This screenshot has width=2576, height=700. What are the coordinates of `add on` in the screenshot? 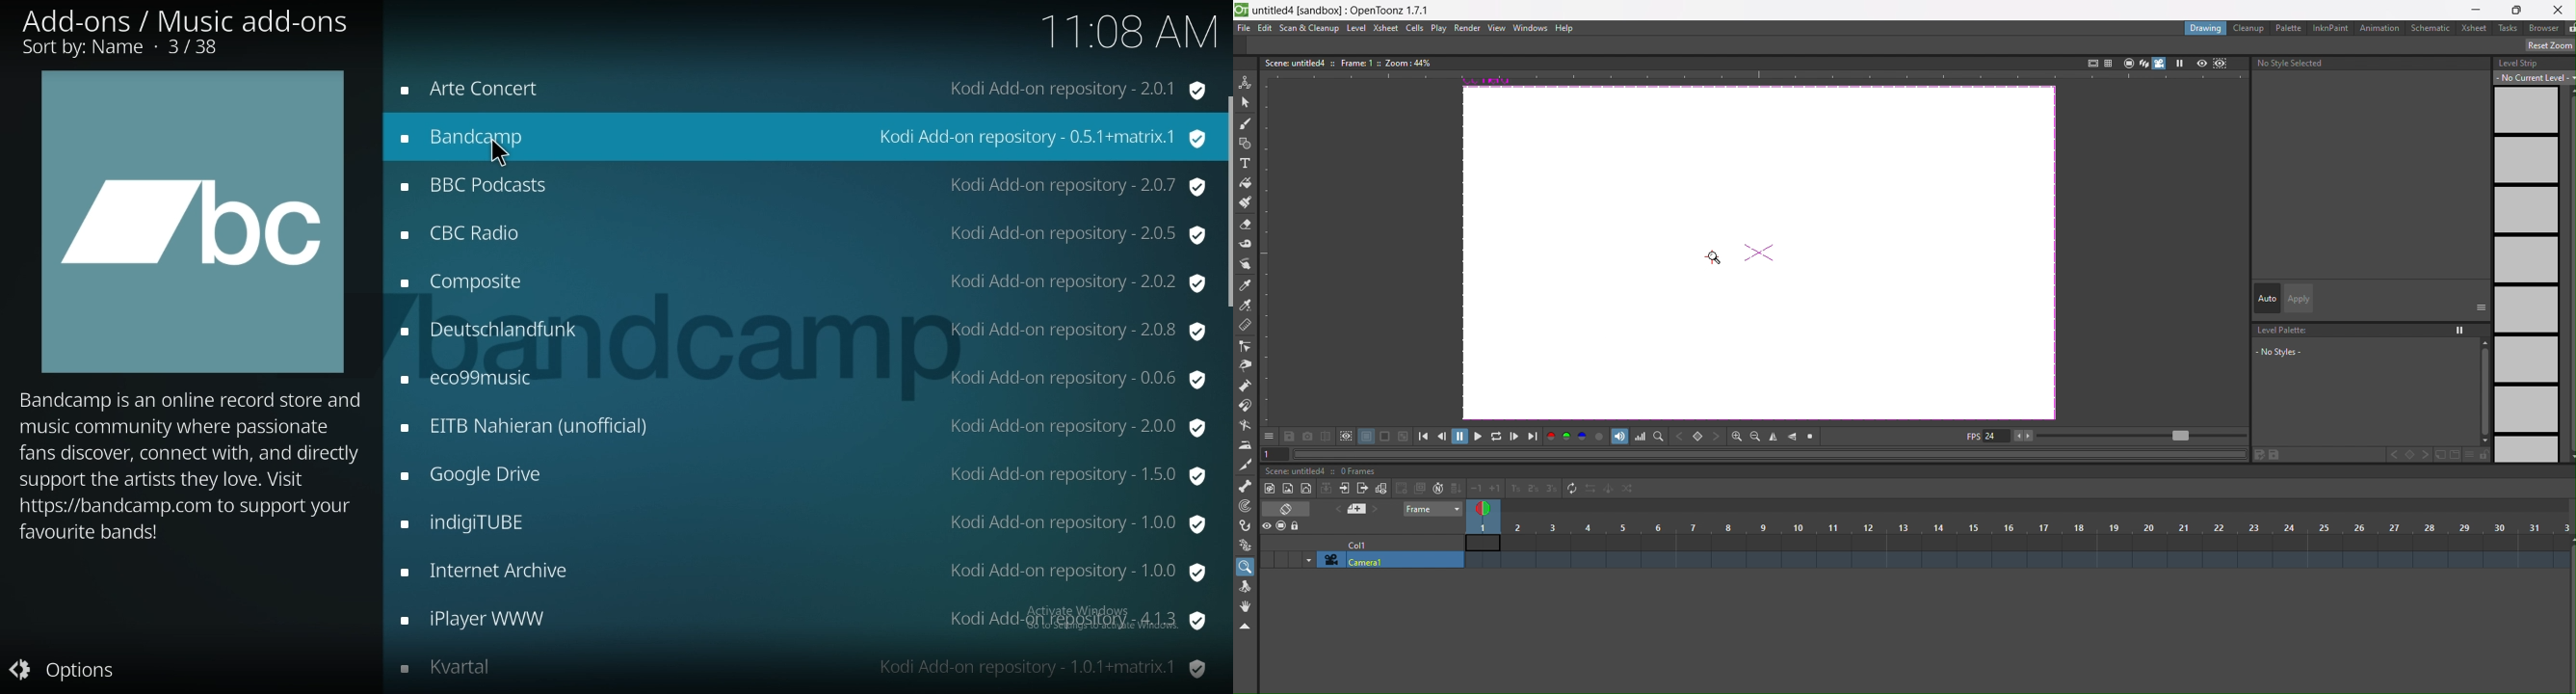 It's located at (802, 476).